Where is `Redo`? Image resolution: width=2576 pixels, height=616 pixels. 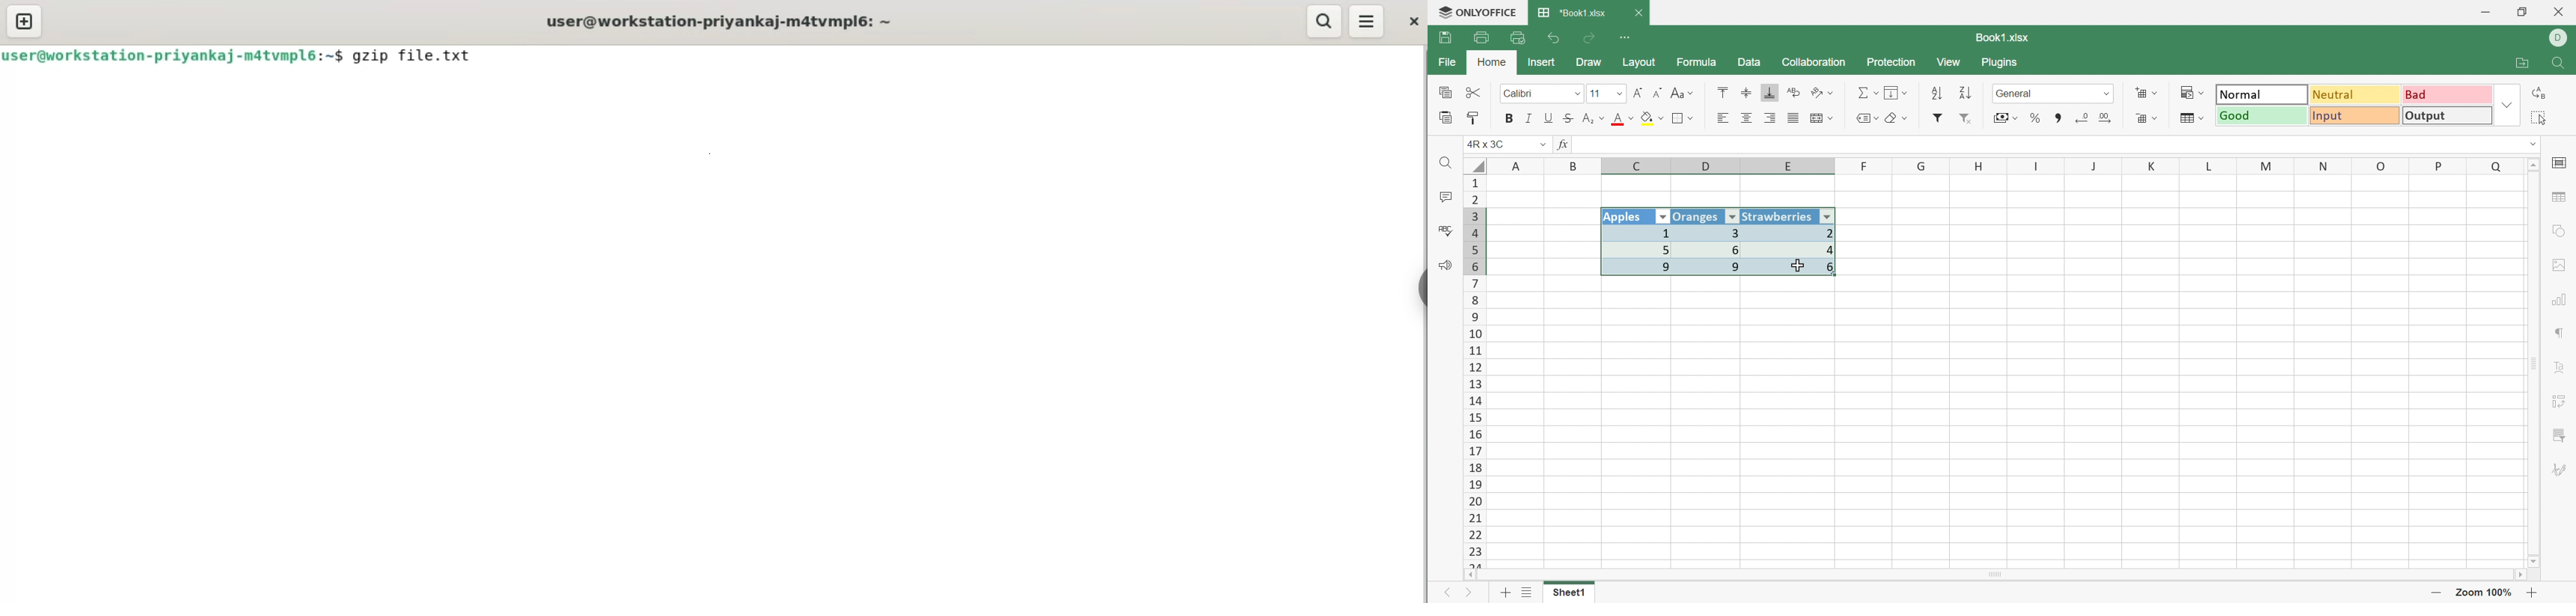
Redo is located at coordinates (1591, 38).